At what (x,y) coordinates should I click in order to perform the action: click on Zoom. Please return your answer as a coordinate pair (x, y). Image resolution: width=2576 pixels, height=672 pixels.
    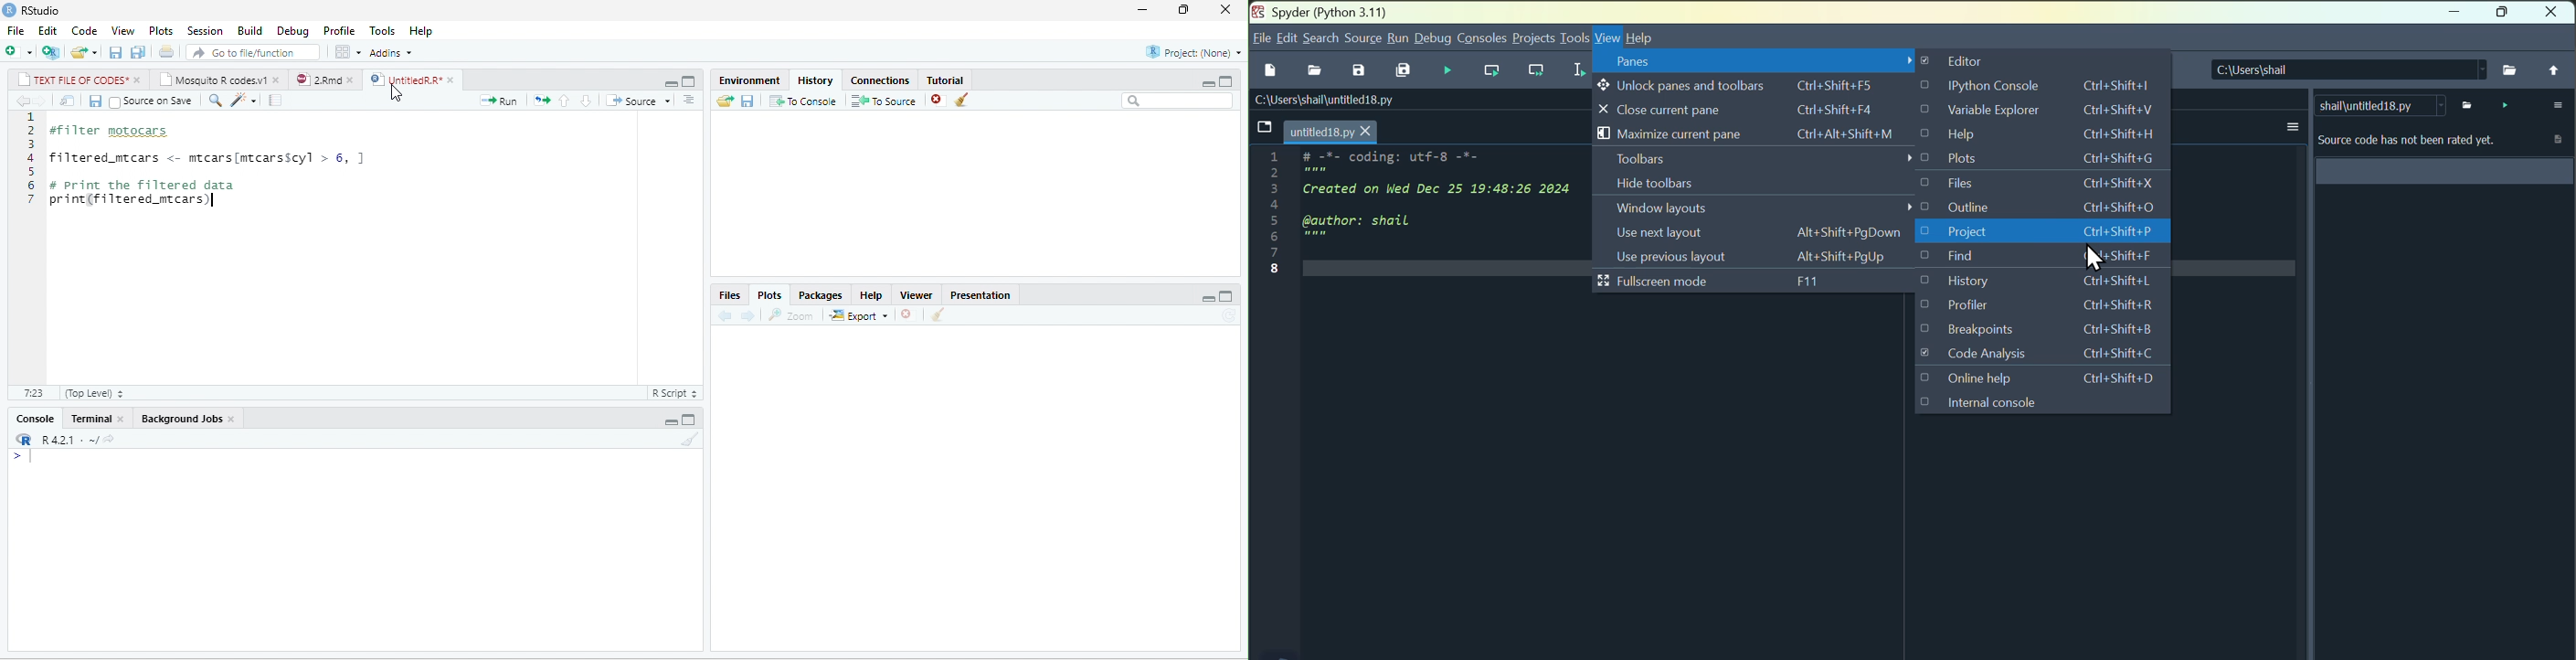
    Looking at the image, I should click on (790, 315).